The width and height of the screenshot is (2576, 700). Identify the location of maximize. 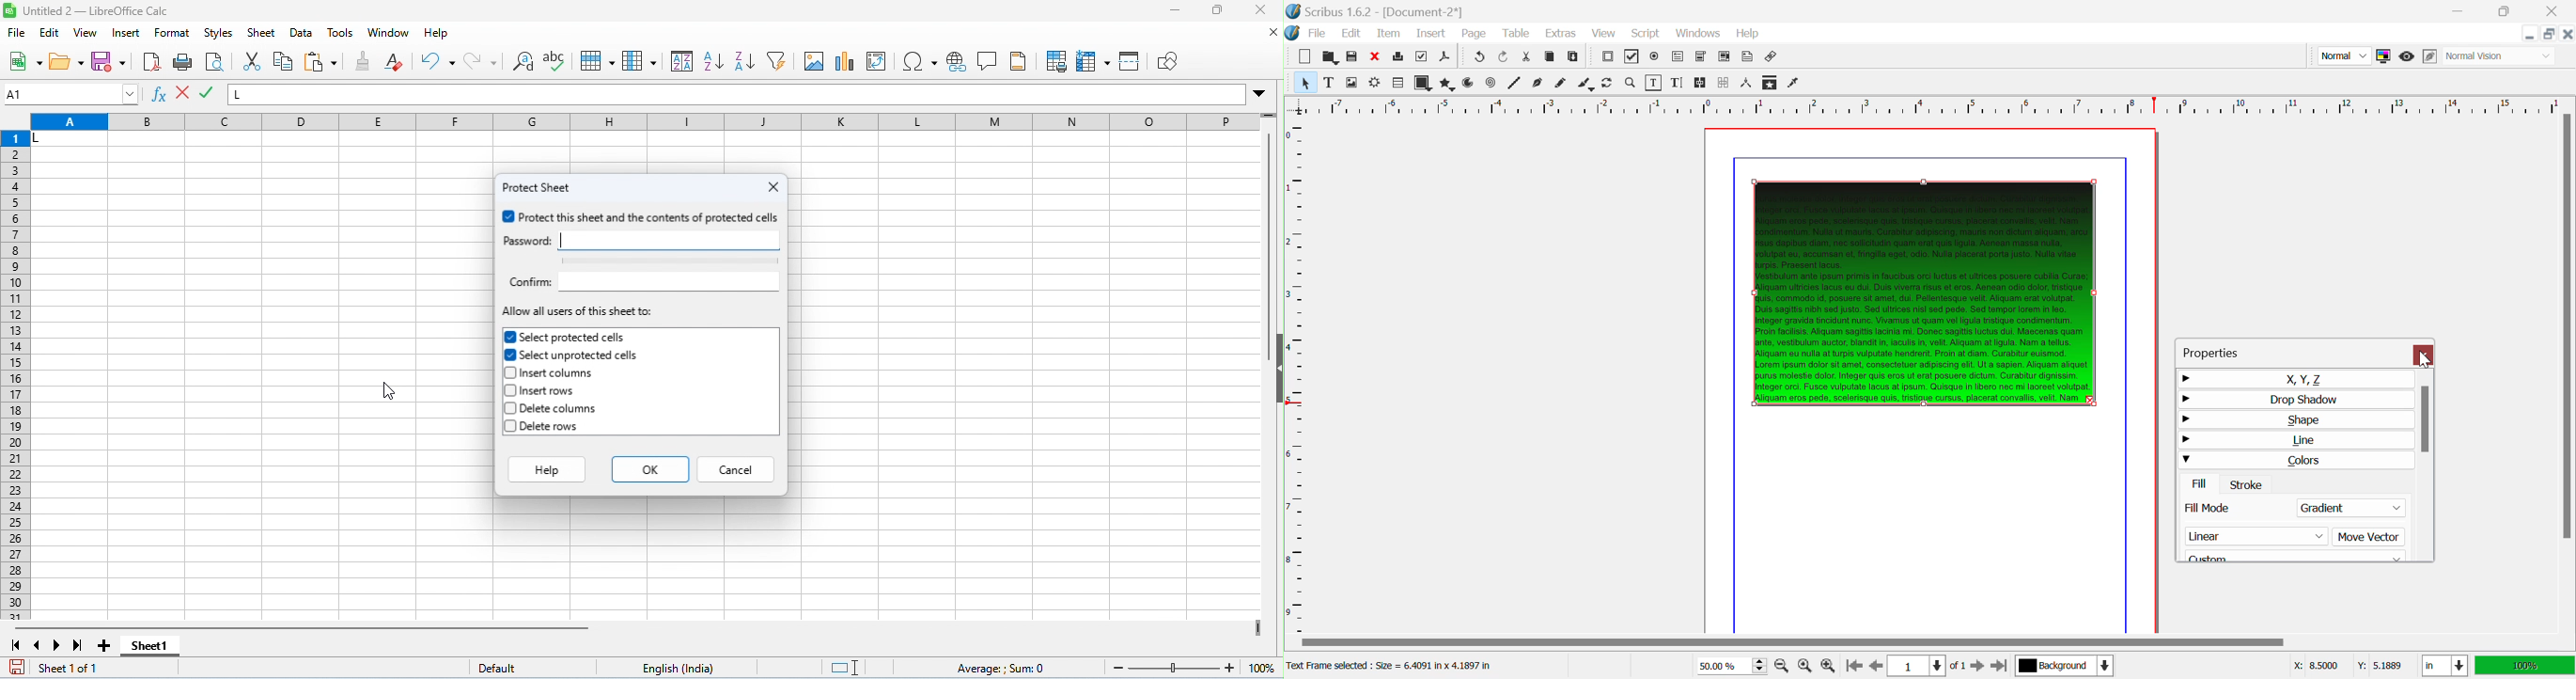
(1216, 12).